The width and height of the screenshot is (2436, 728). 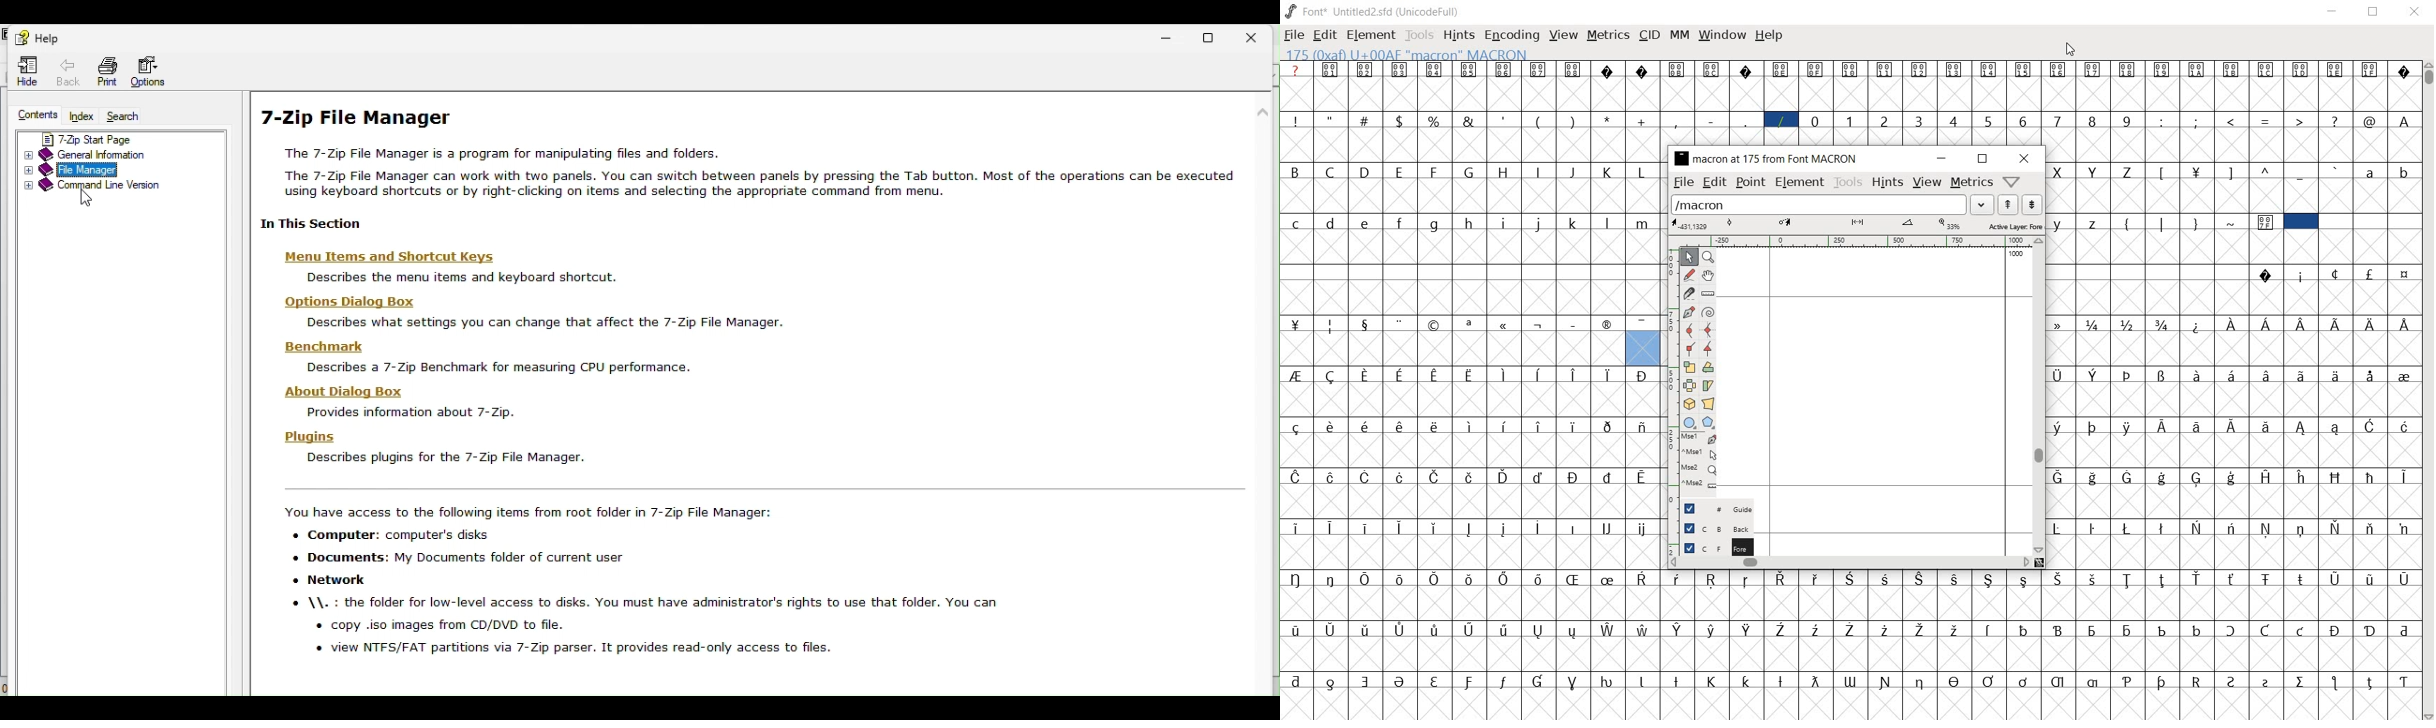 What do you see at coordinates (1540, 171) in the screenshot?
I see `I` at bounding box center [1540, 171].